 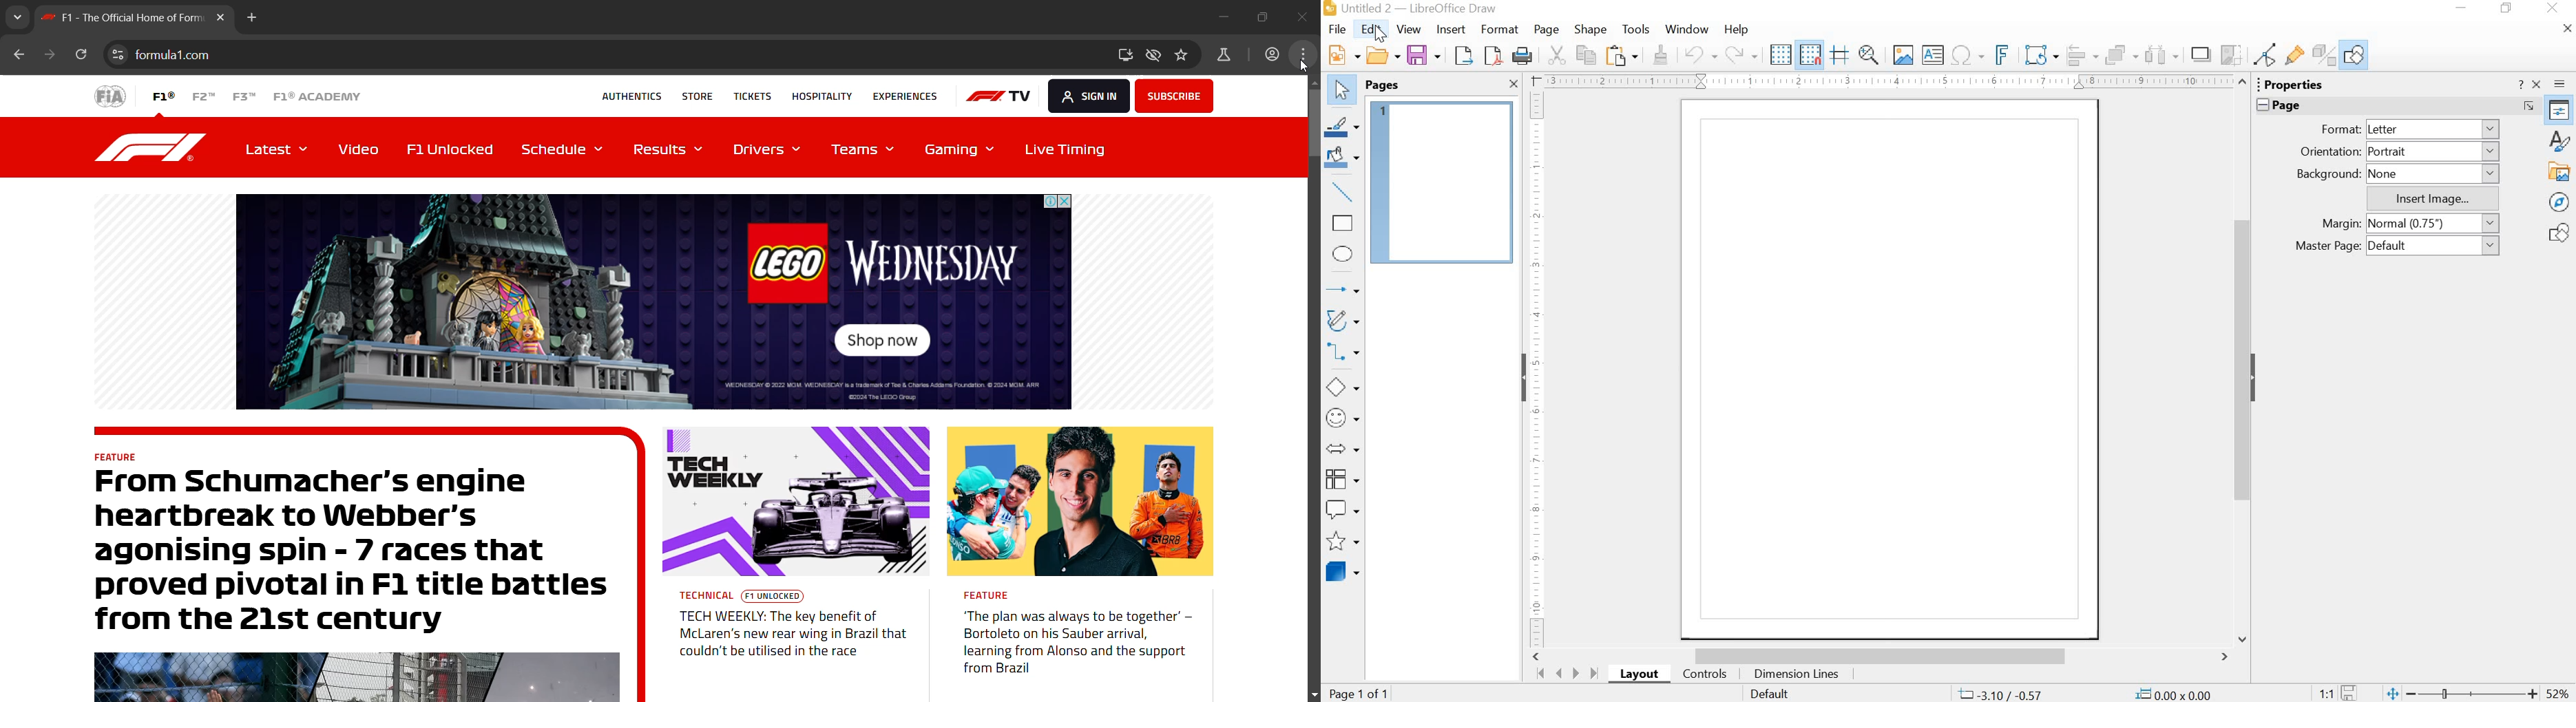 I want to click on Clone Formatting (double click for multi-selection), so click(x=1661, y=54).